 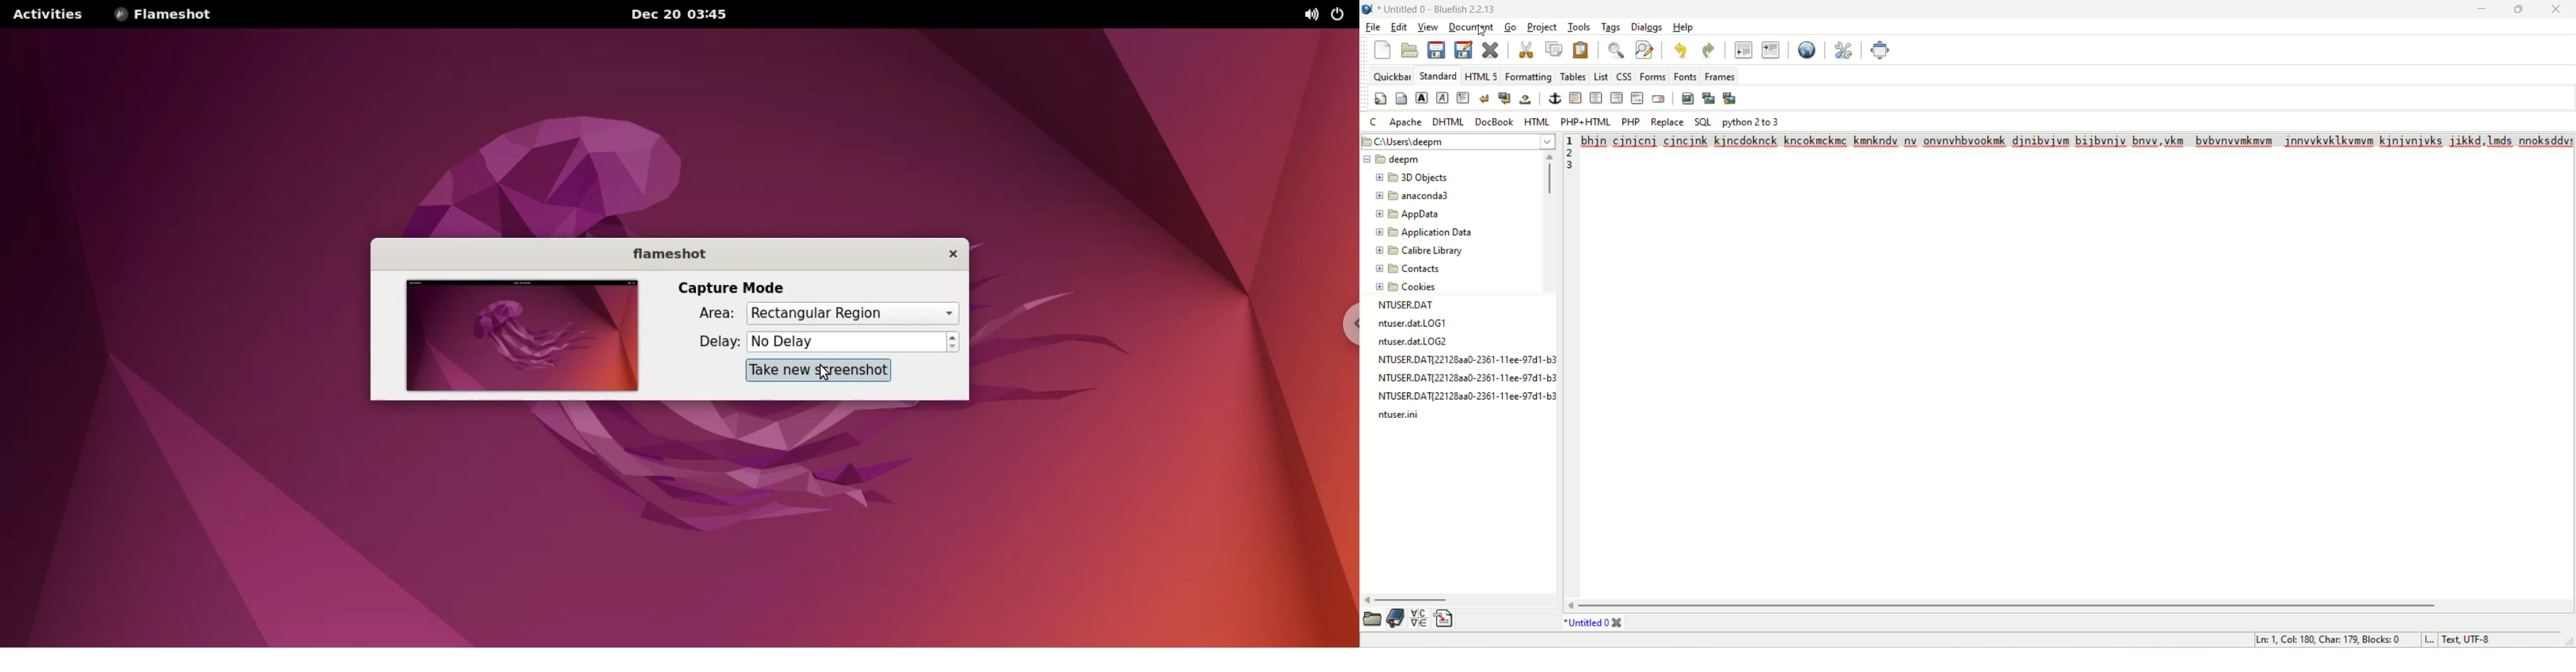 What do you see at coordinates (1688, 98) in the screenshot?
I see `insert image` at bounding box center [1688, 98].